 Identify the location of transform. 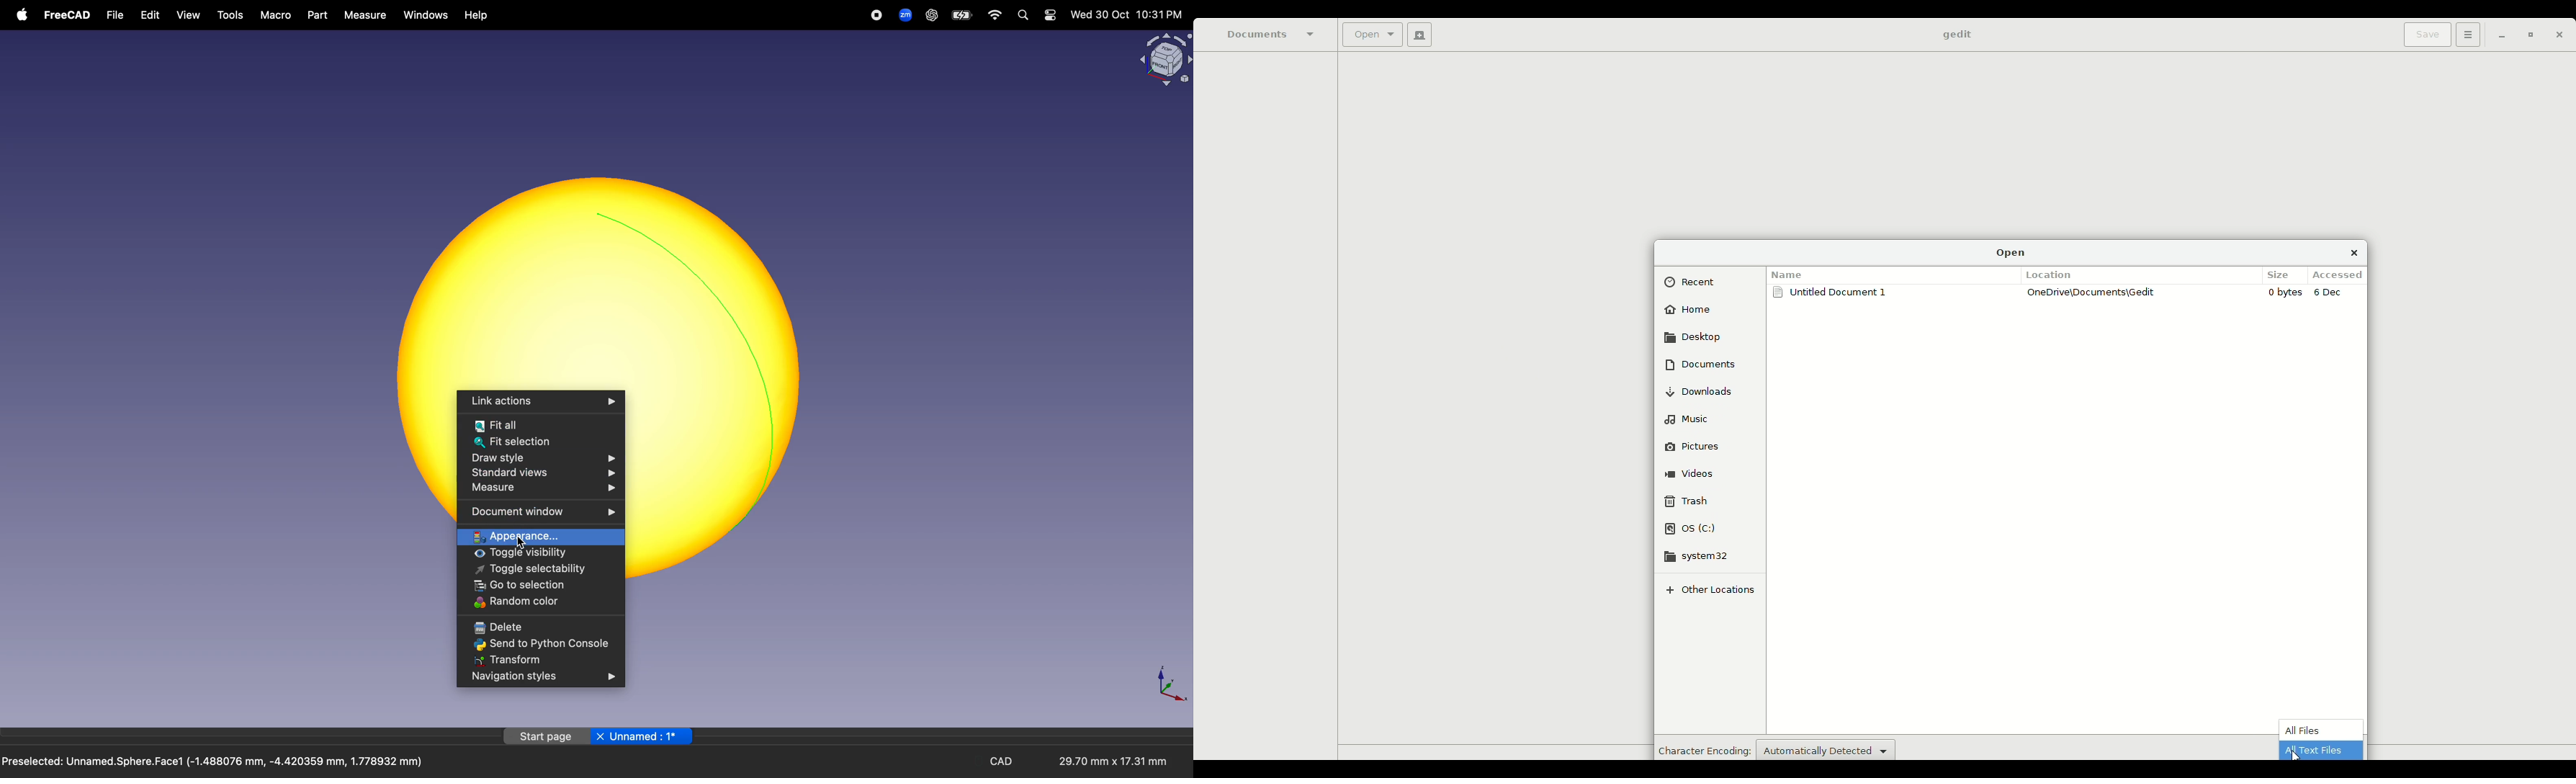
(537, 660).